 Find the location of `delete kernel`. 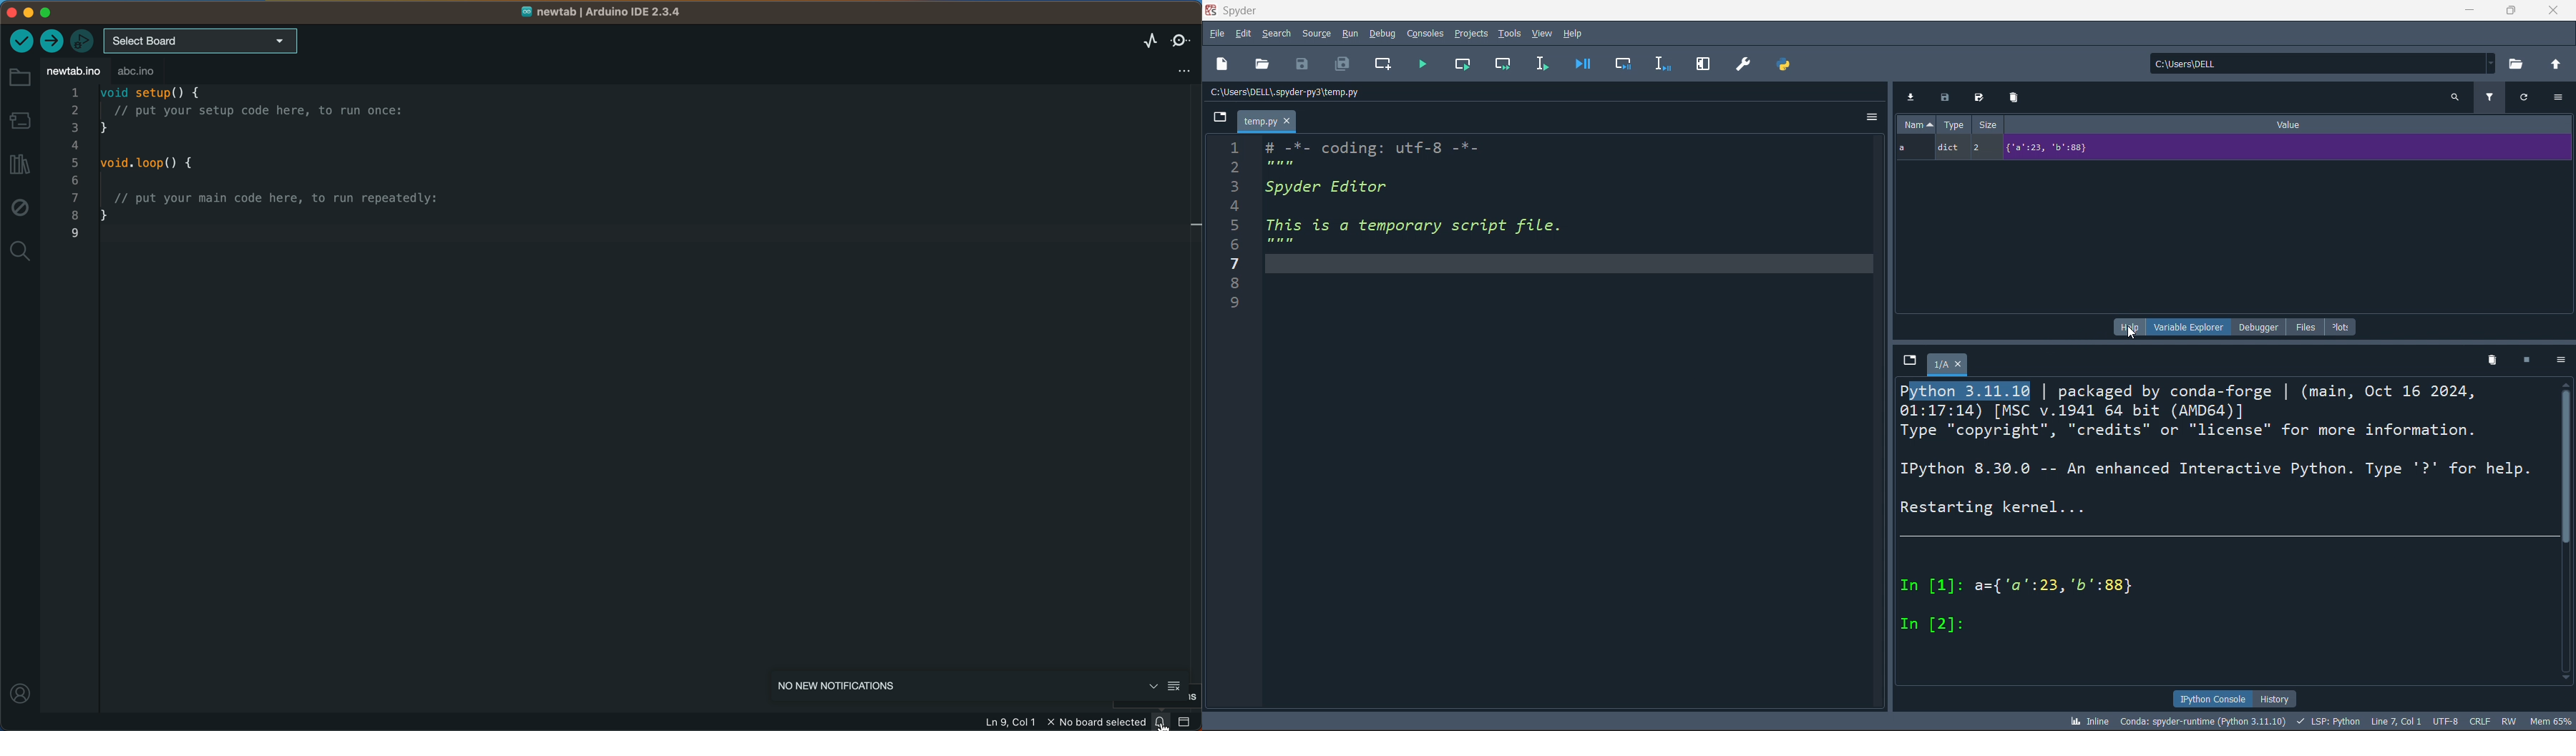

delete kernel is located at coordinates (2494, 360).